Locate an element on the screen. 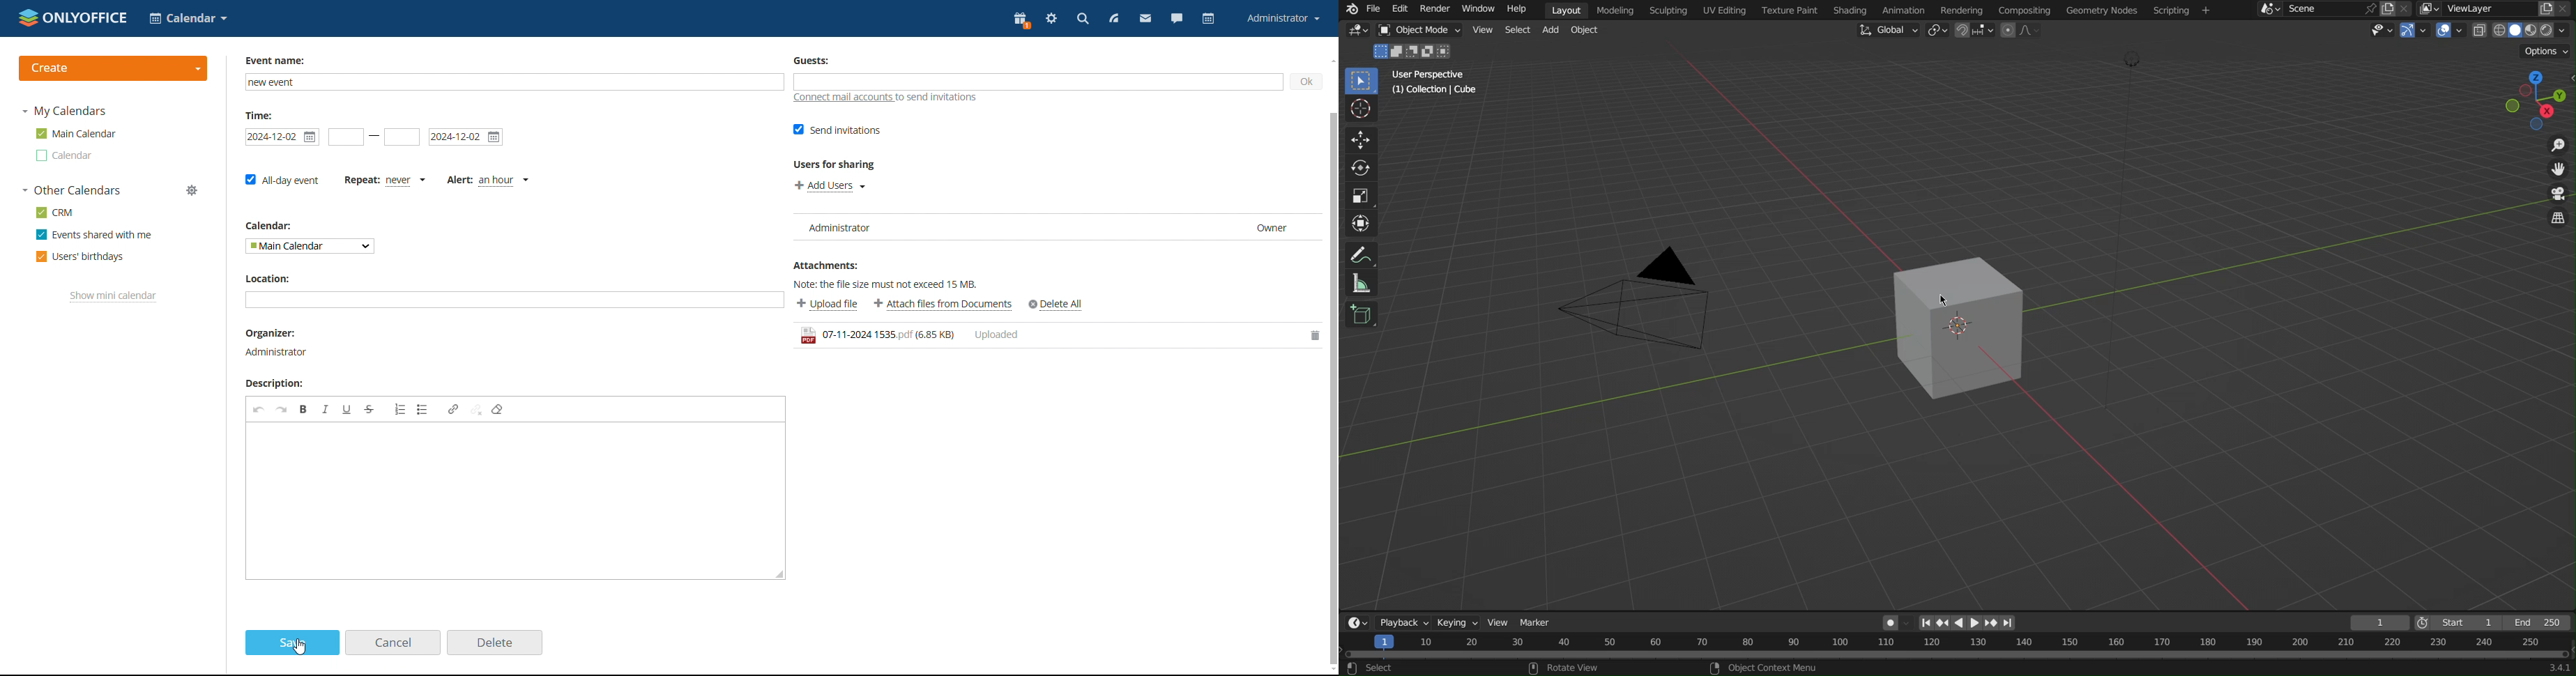 The width and height of the screenshot is (2576, 700). Cursor is located at coordinates (1359, 110).